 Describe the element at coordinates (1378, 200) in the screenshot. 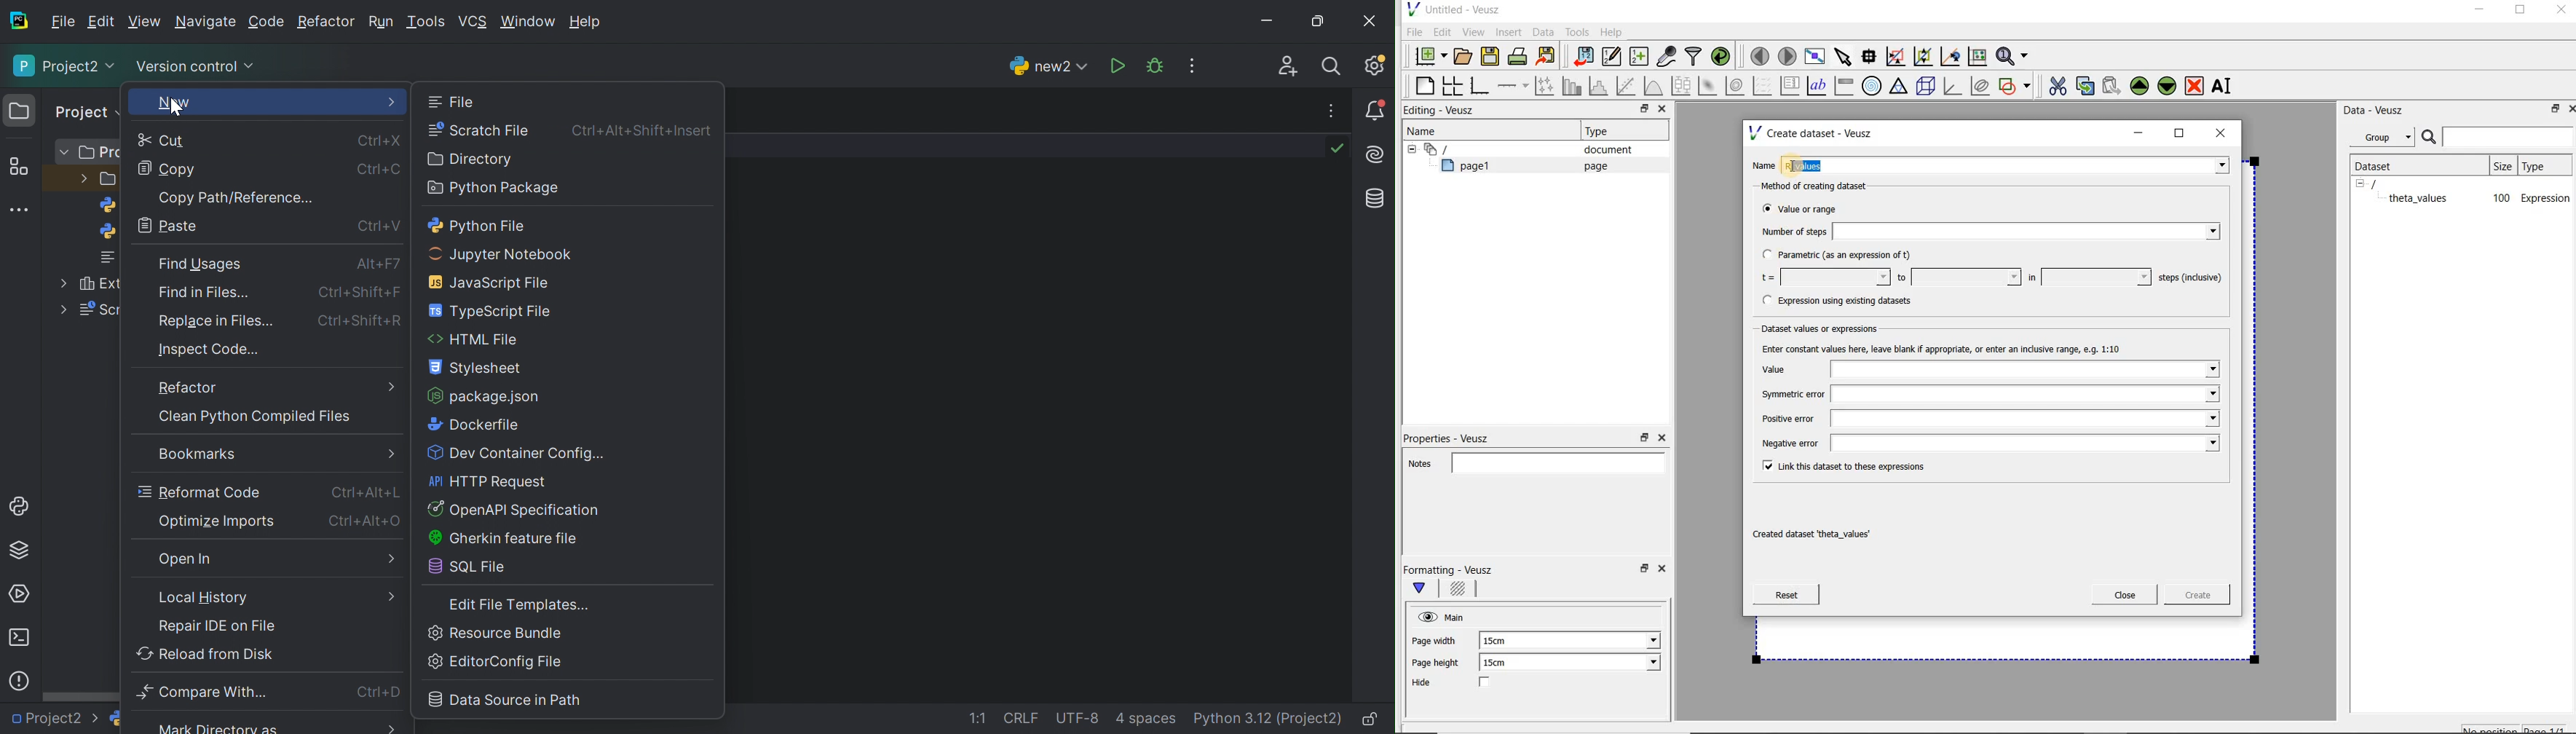

I see `Database` at that location.